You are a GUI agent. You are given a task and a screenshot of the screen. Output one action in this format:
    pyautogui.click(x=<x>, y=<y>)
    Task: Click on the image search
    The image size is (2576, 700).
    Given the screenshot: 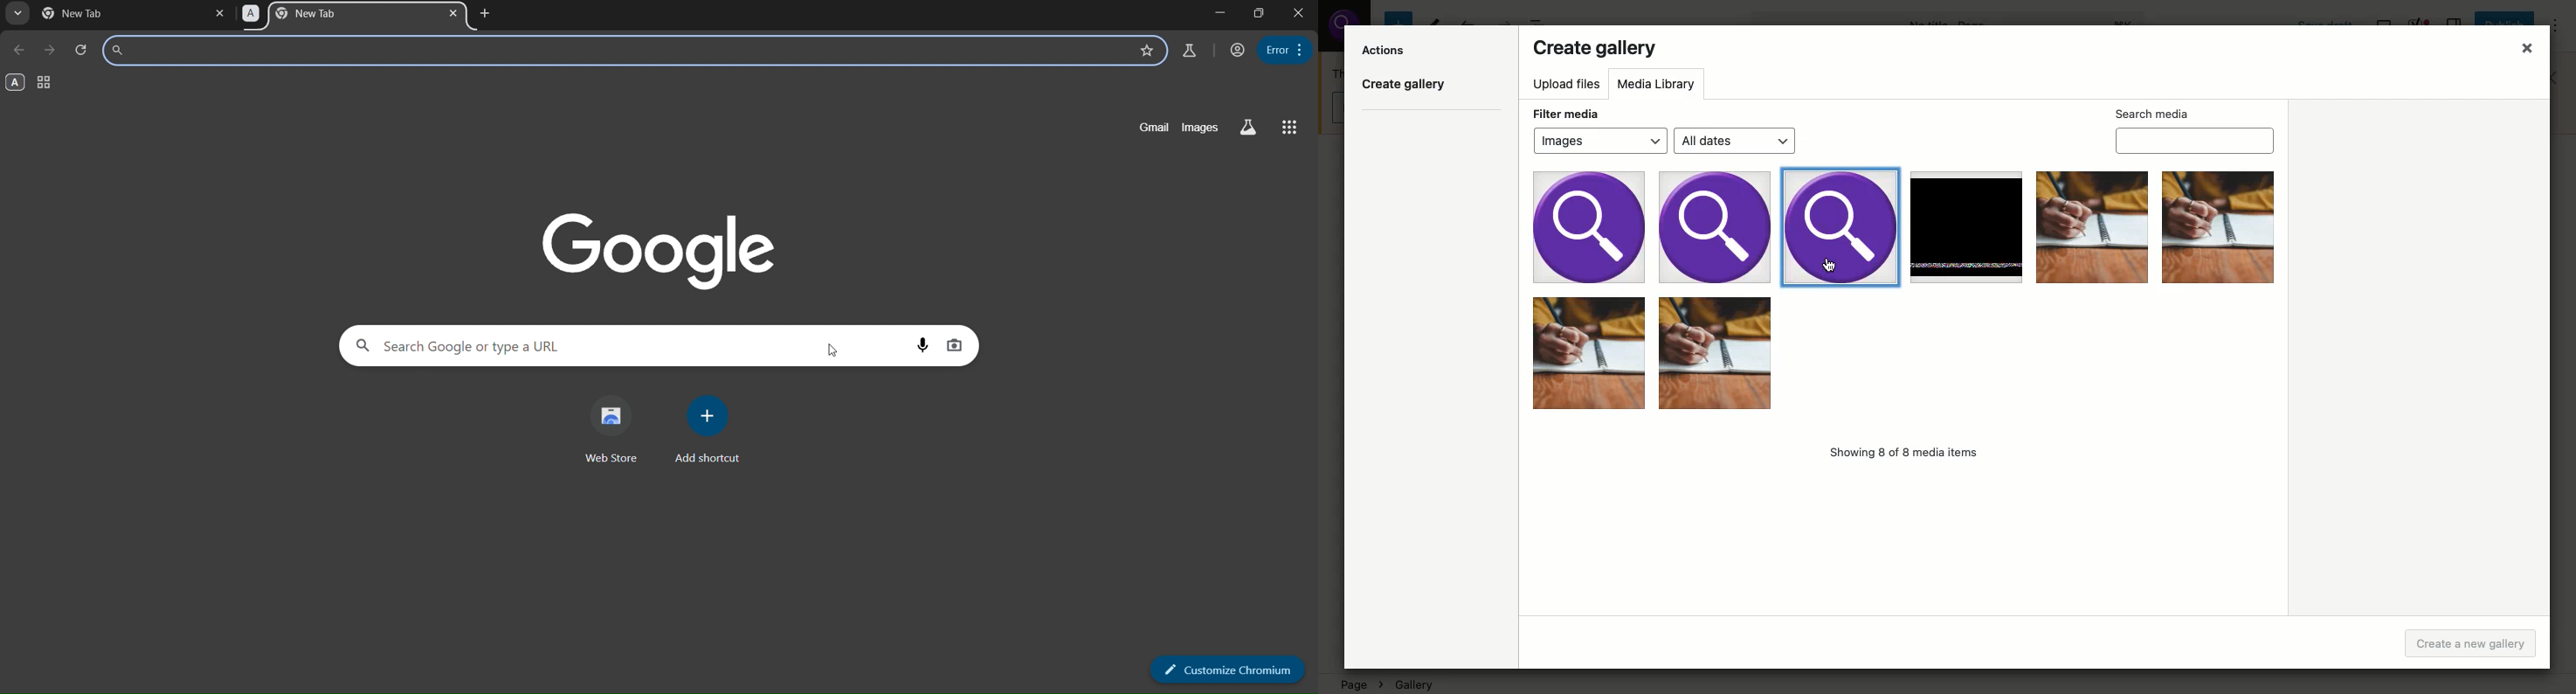 What is the action you would take?
    pyautogui.click(x=956, y=346)
    